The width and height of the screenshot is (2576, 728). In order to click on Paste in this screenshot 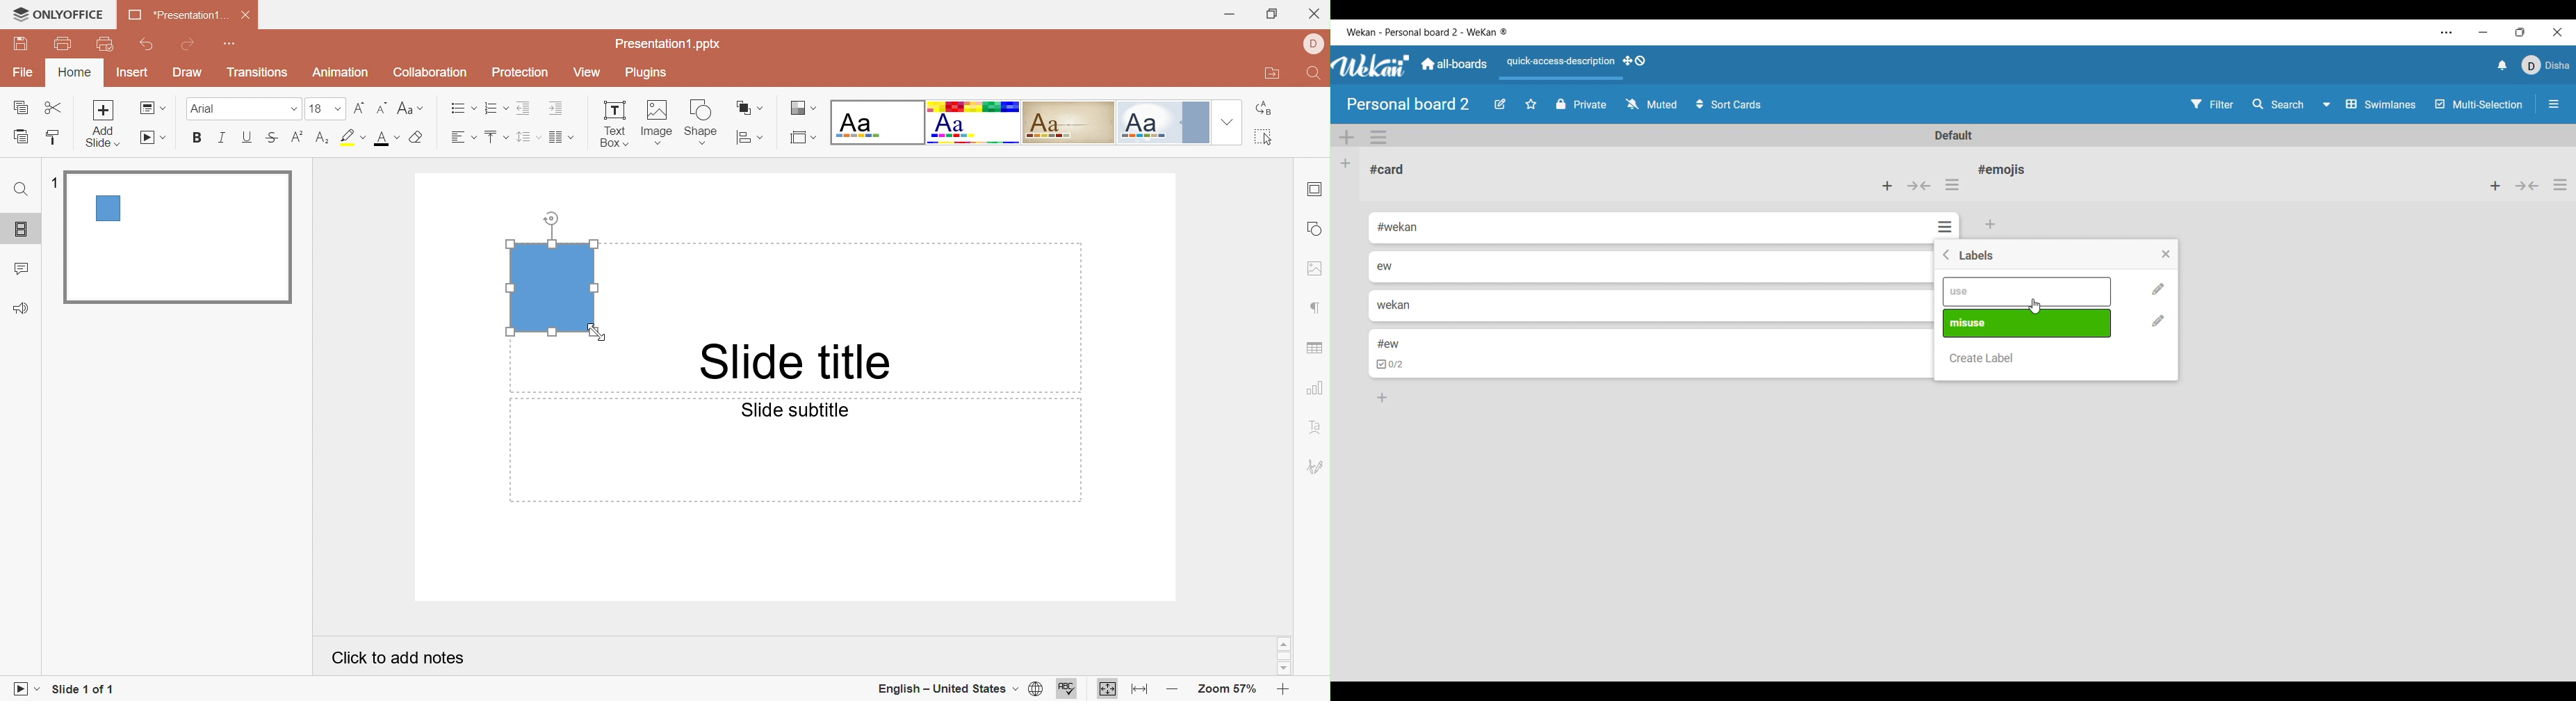, I will do `click(21, 136)`.